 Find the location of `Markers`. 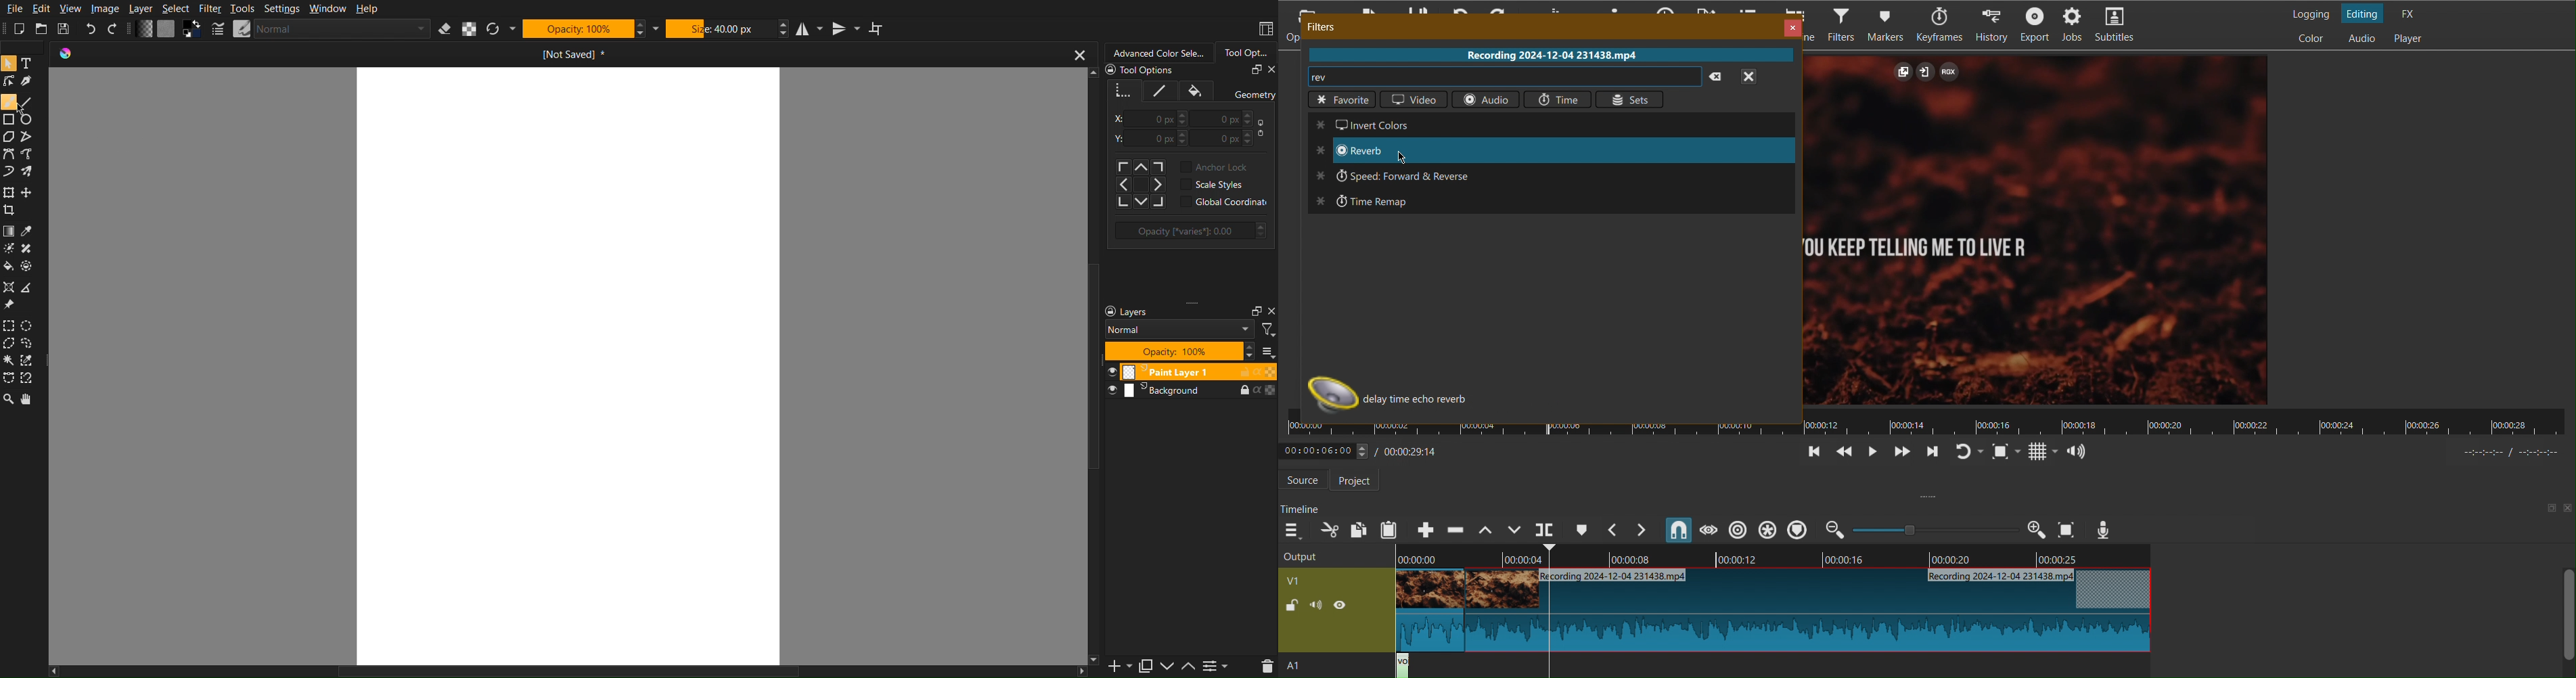

Markers is located at coordinates (1889, 24).